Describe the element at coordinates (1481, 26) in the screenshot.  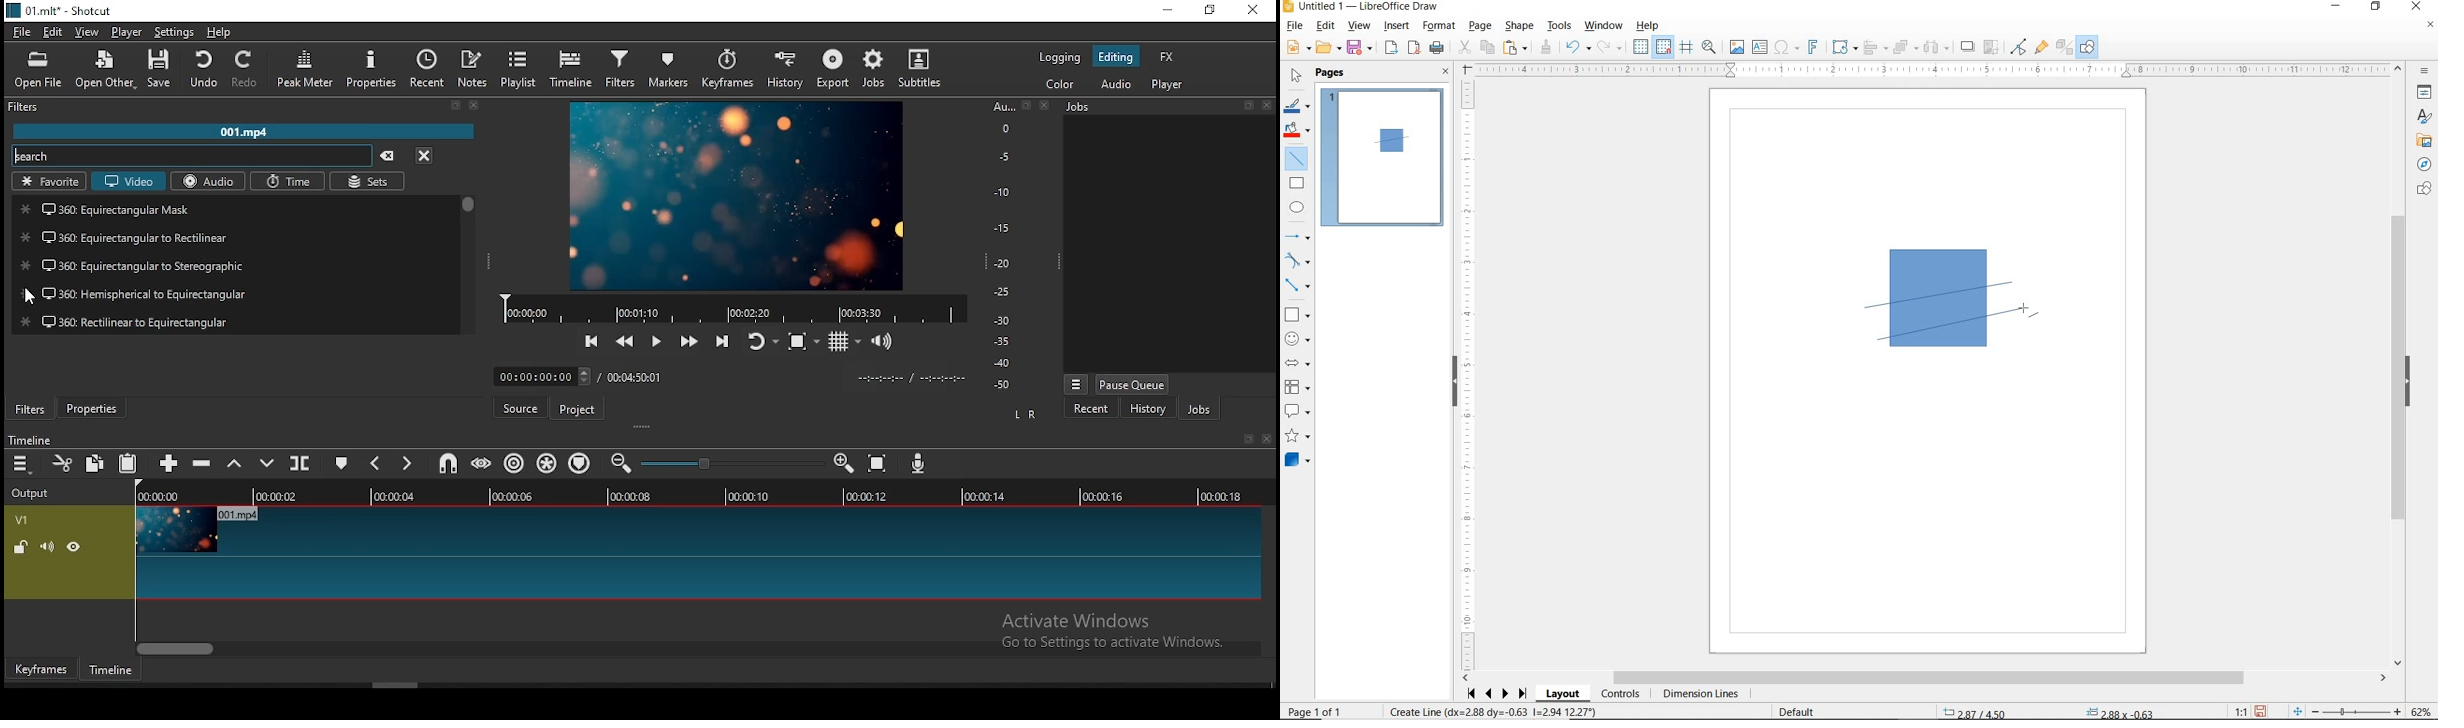
I see `PAGE` at that location.